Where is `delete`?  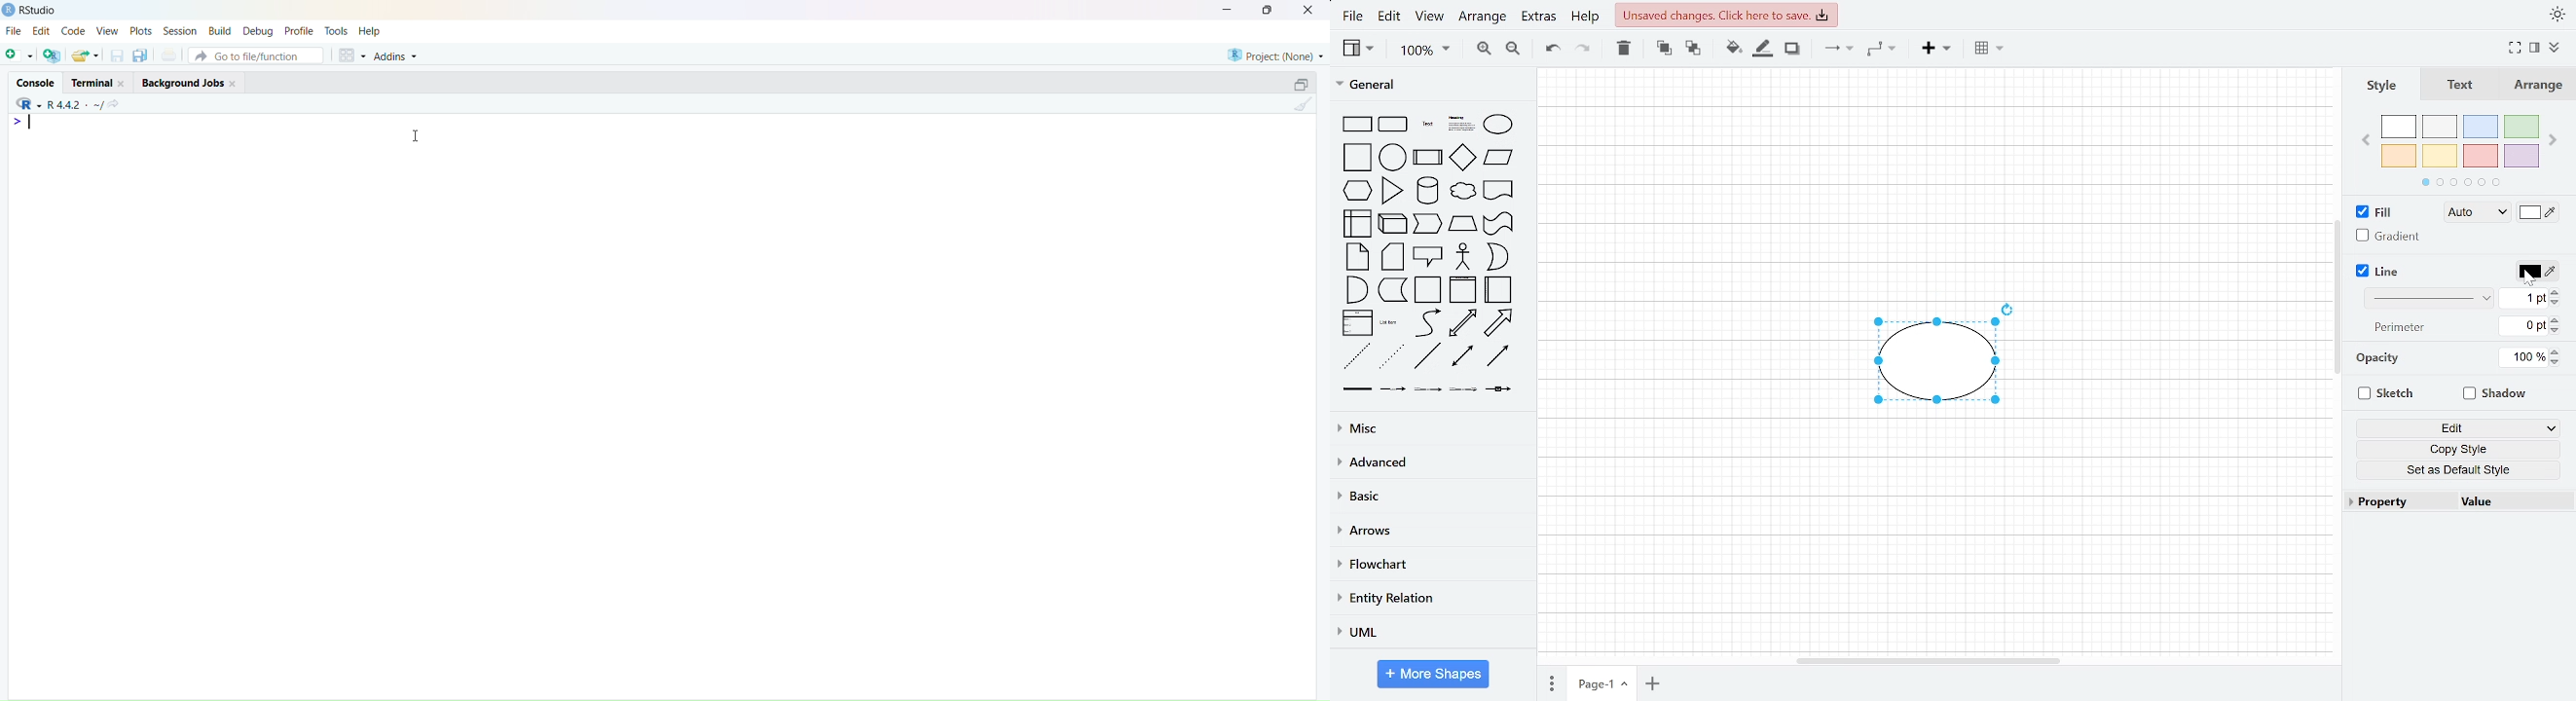
delete is located at coordinates (1623, 50).